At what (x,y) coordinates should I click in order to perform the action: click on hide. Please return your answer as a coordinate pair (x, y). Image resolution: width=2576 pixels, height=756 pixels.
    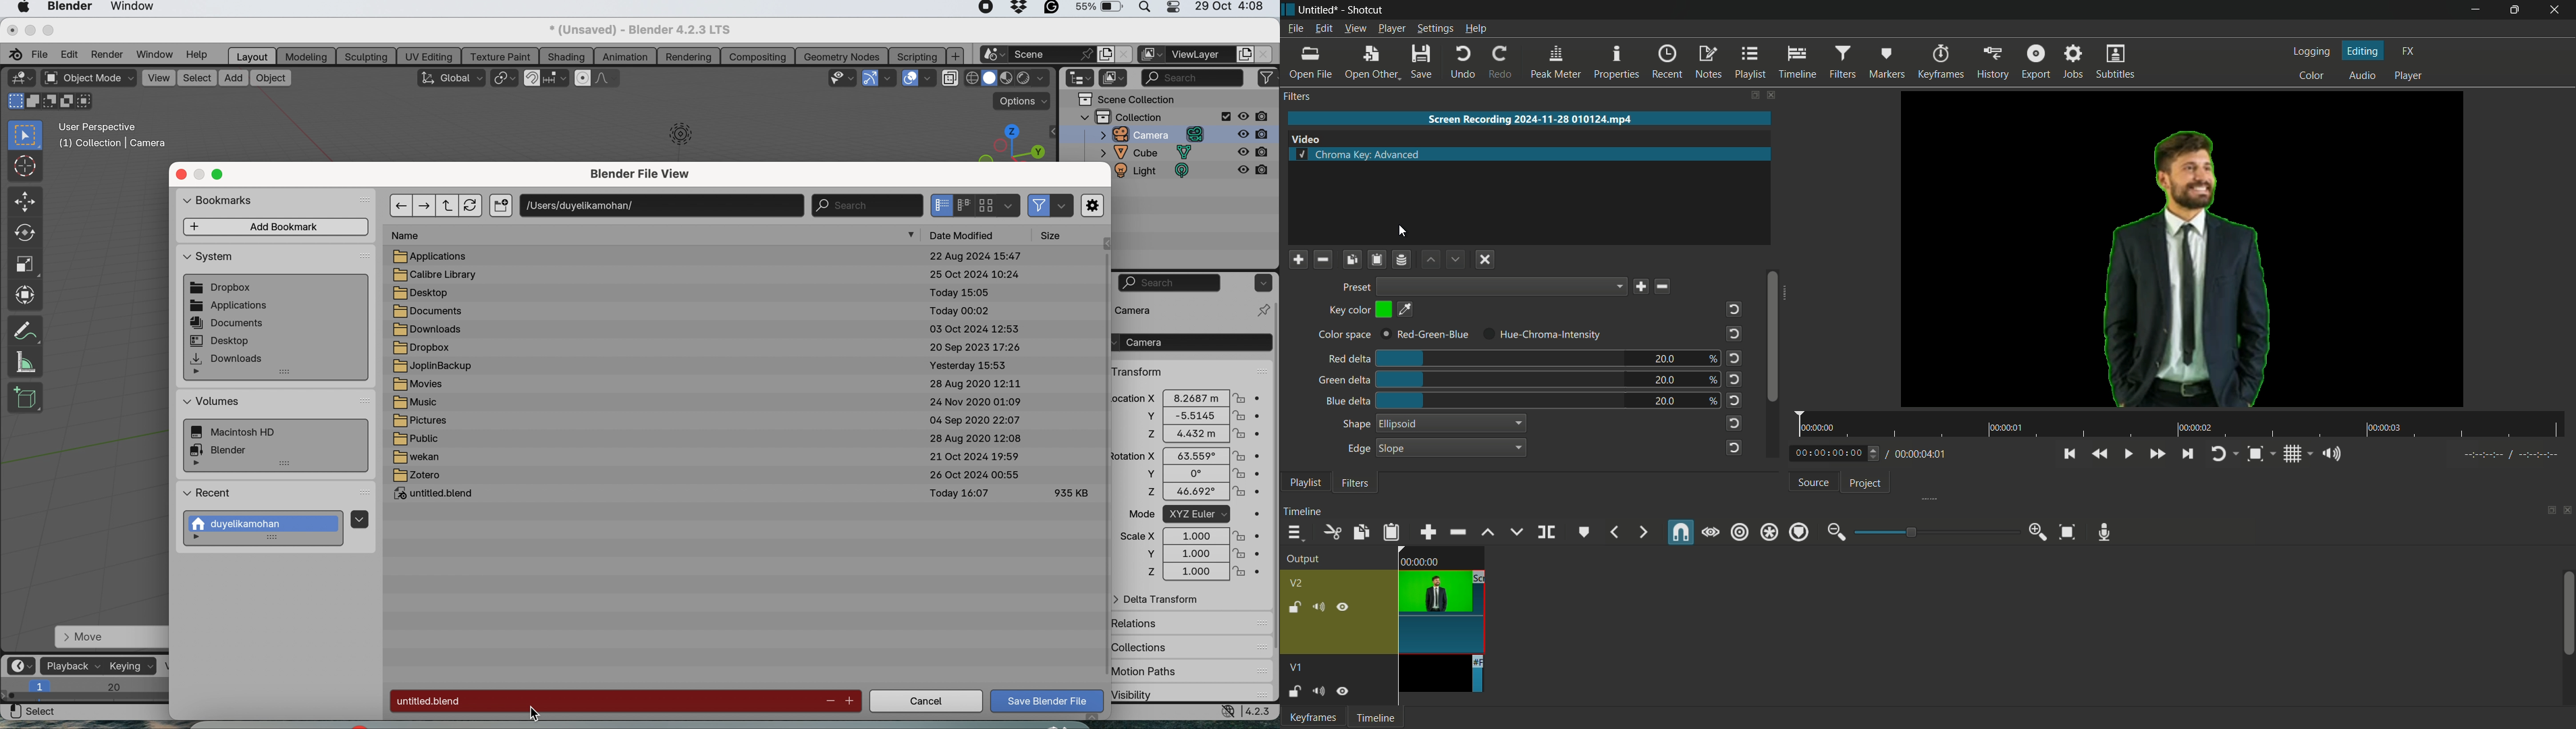
    Looking at the image, I should click on (1343, 607).